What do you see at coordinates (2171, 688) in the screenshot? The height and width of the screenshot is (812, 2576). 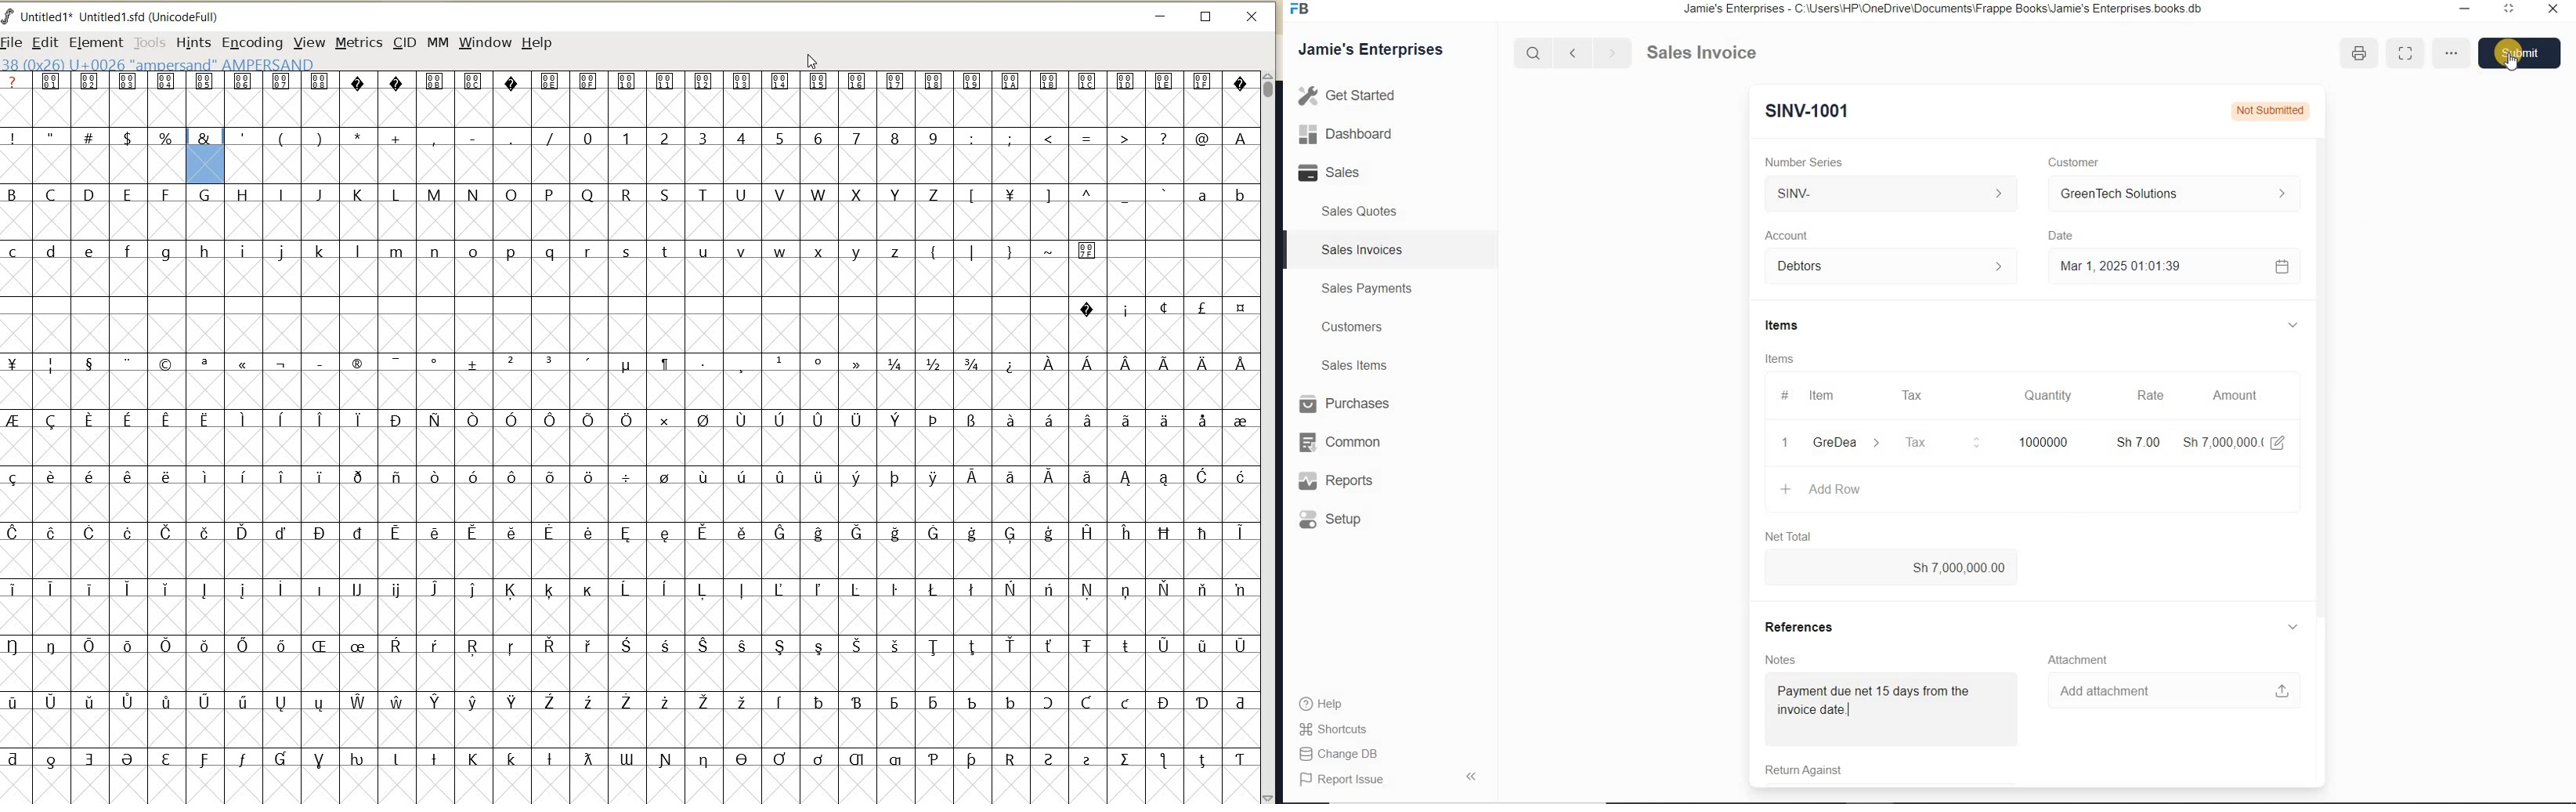 I see `‘Add attachment` at bounding box center [2171, 688].